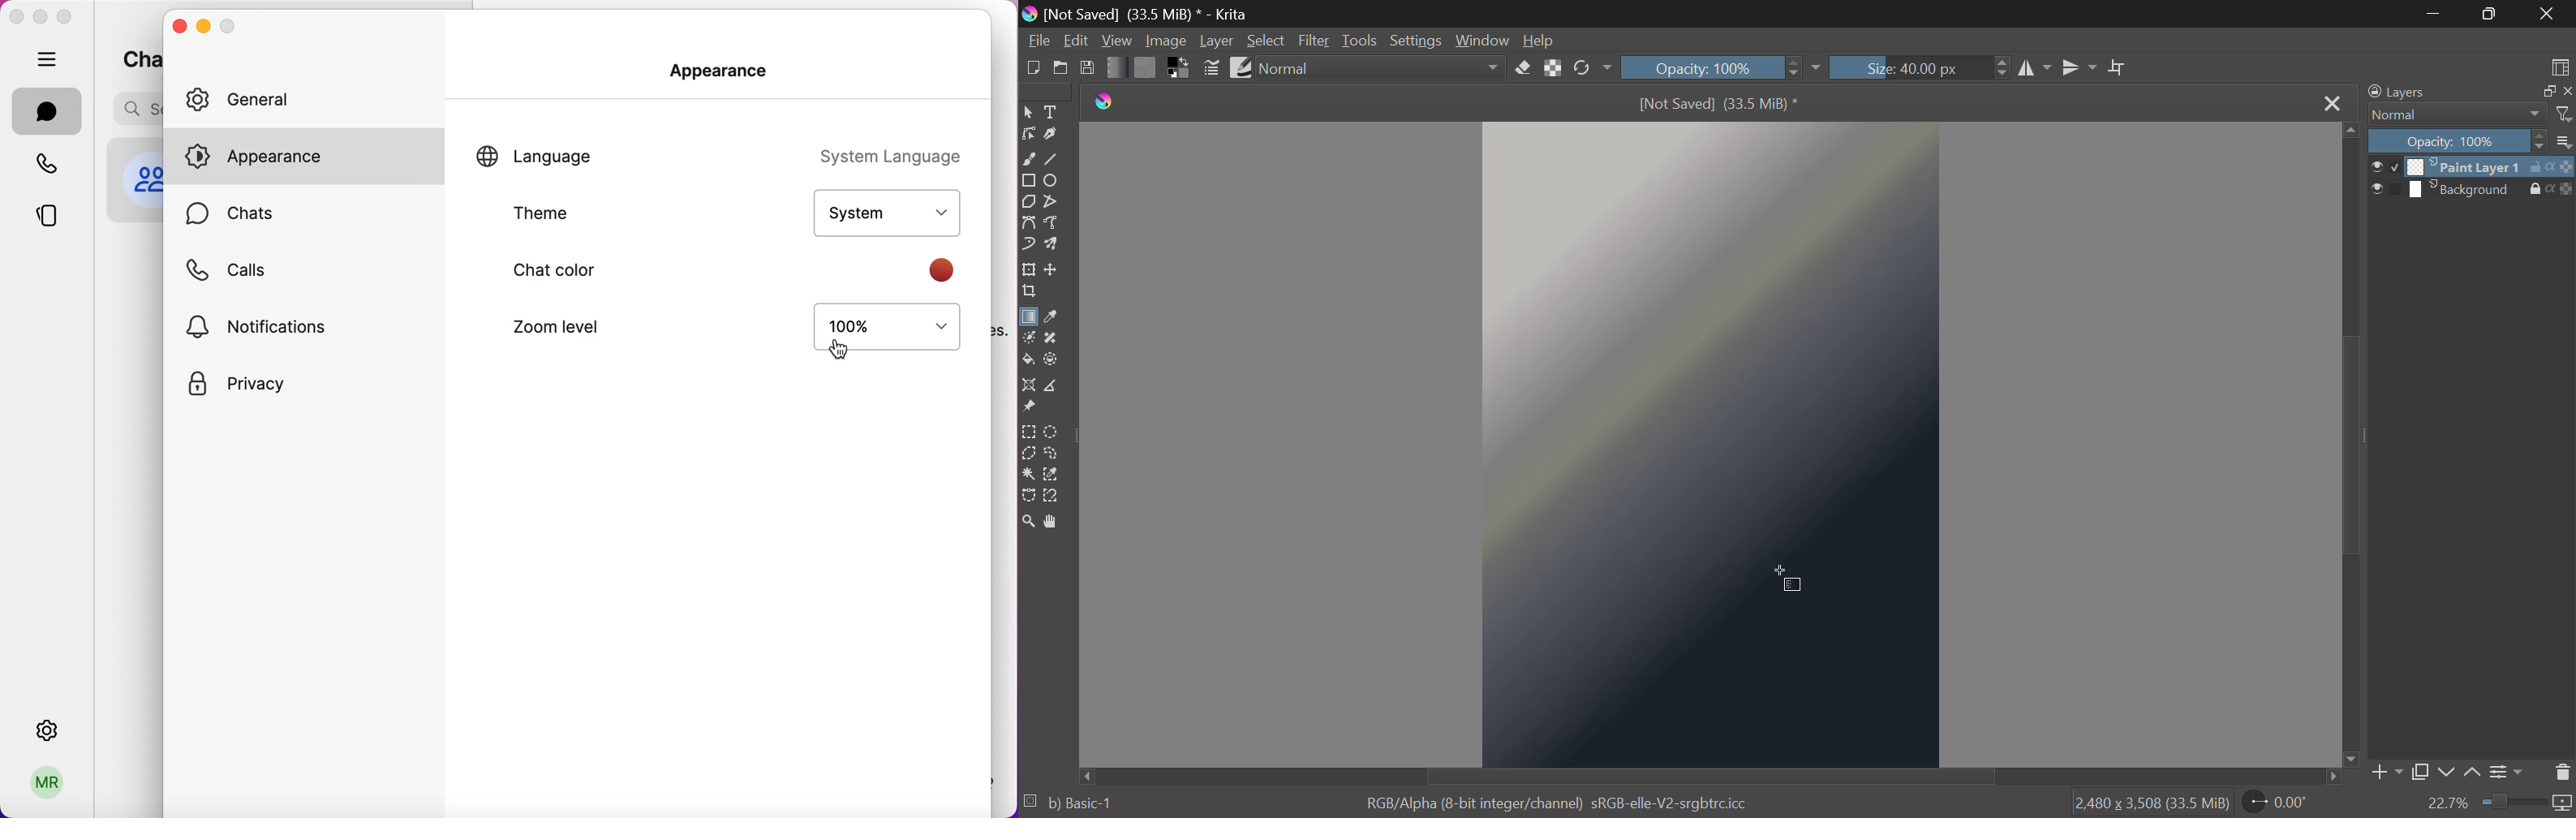 This screenshot has width=2576, height=840. I want to click on Rotate, so click(1592, 69).